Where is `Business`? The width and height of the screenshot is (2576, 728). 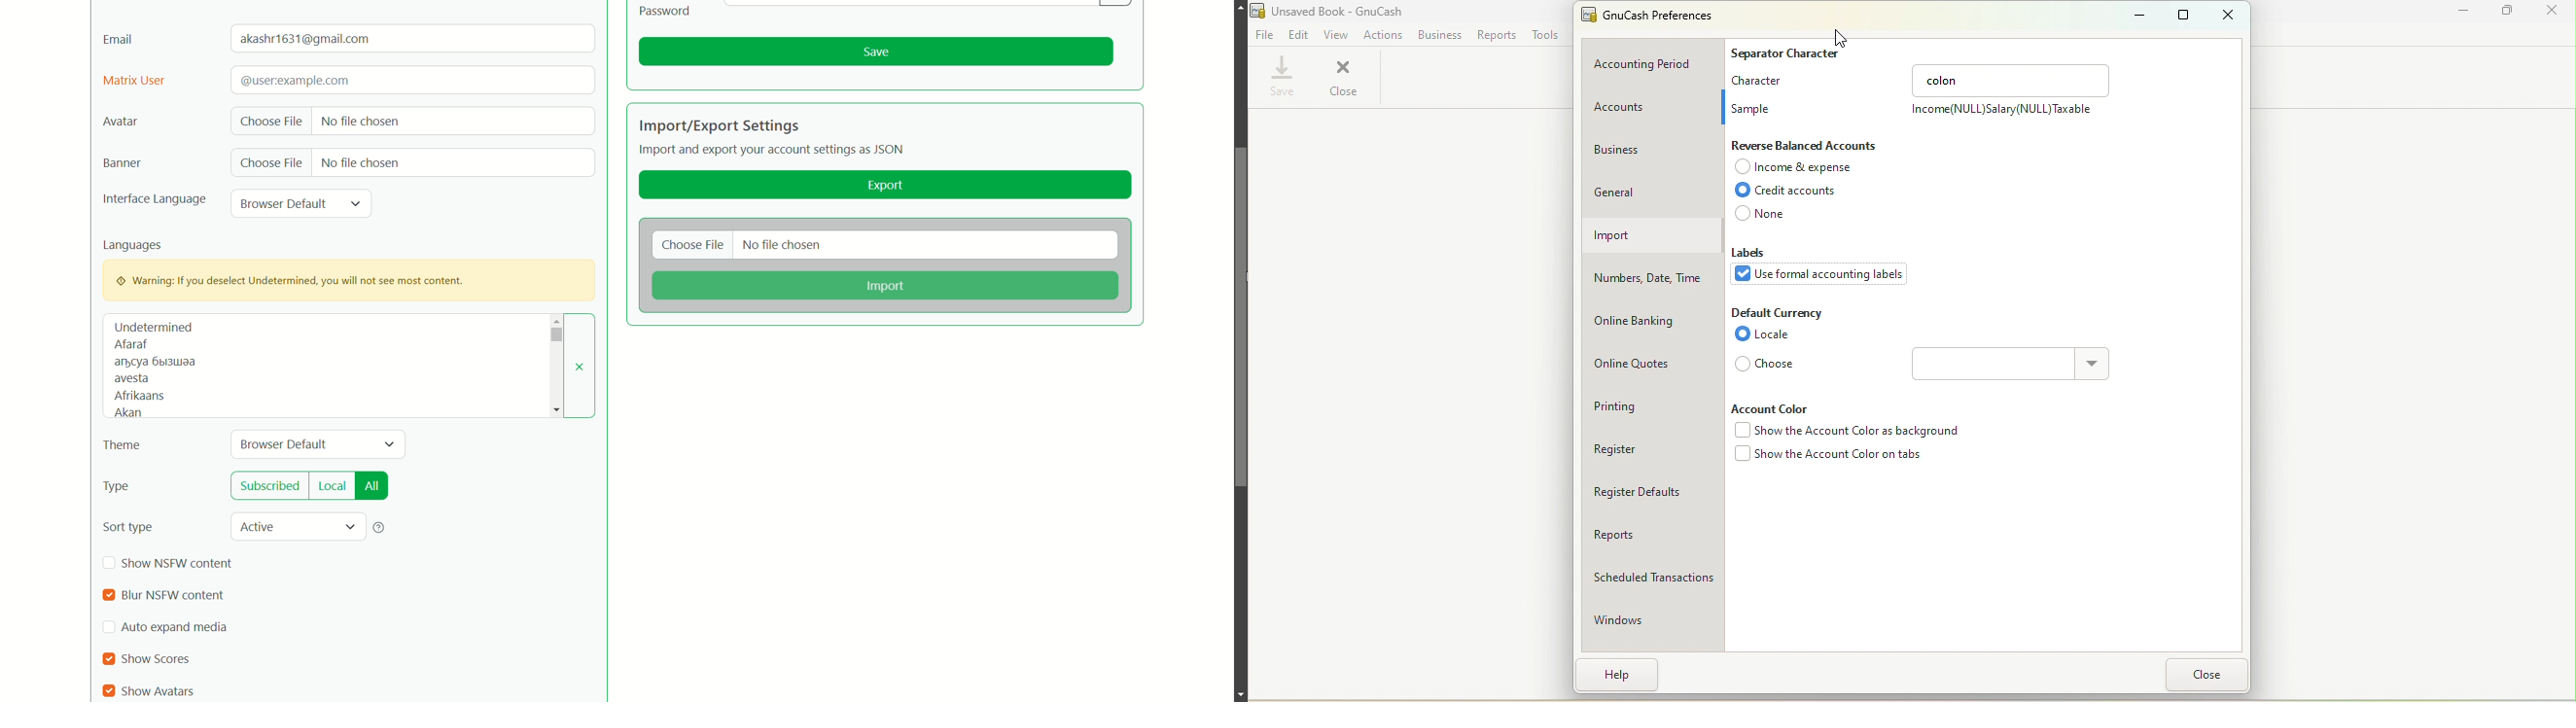 Business is located at coordinates (1439, 34).